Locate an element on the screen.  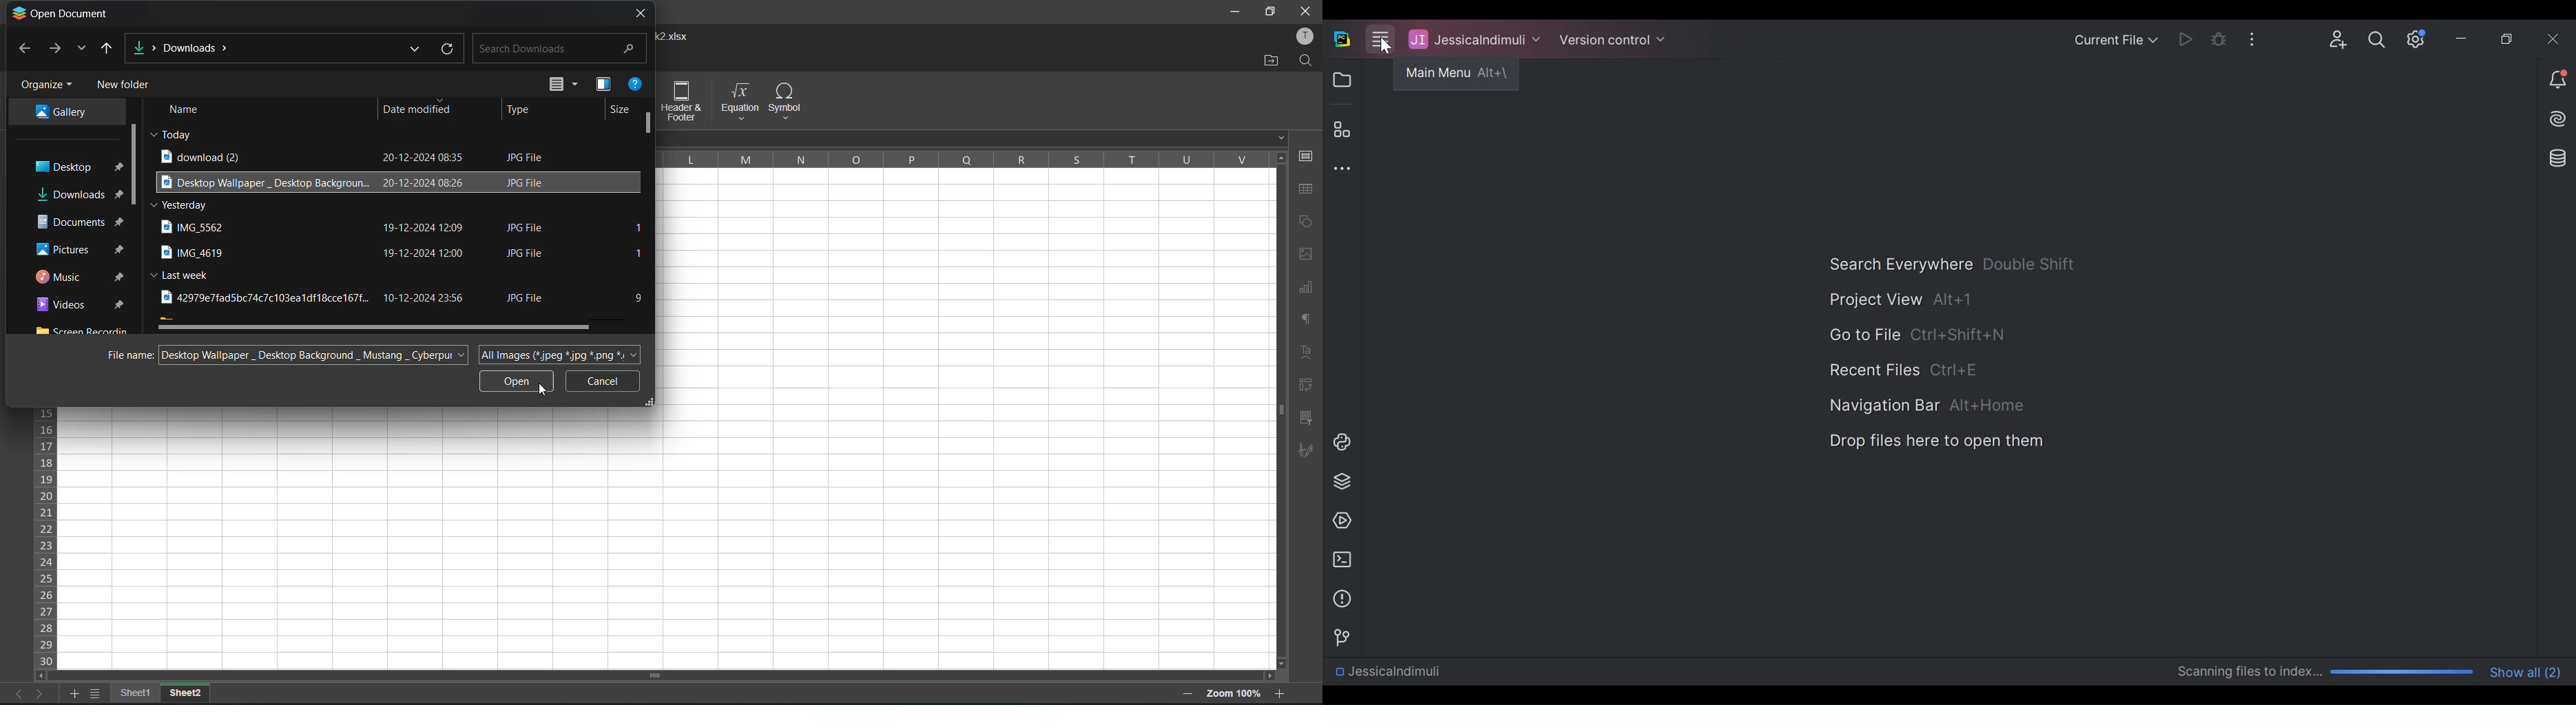
Run is located at coordinates (2184, 38).